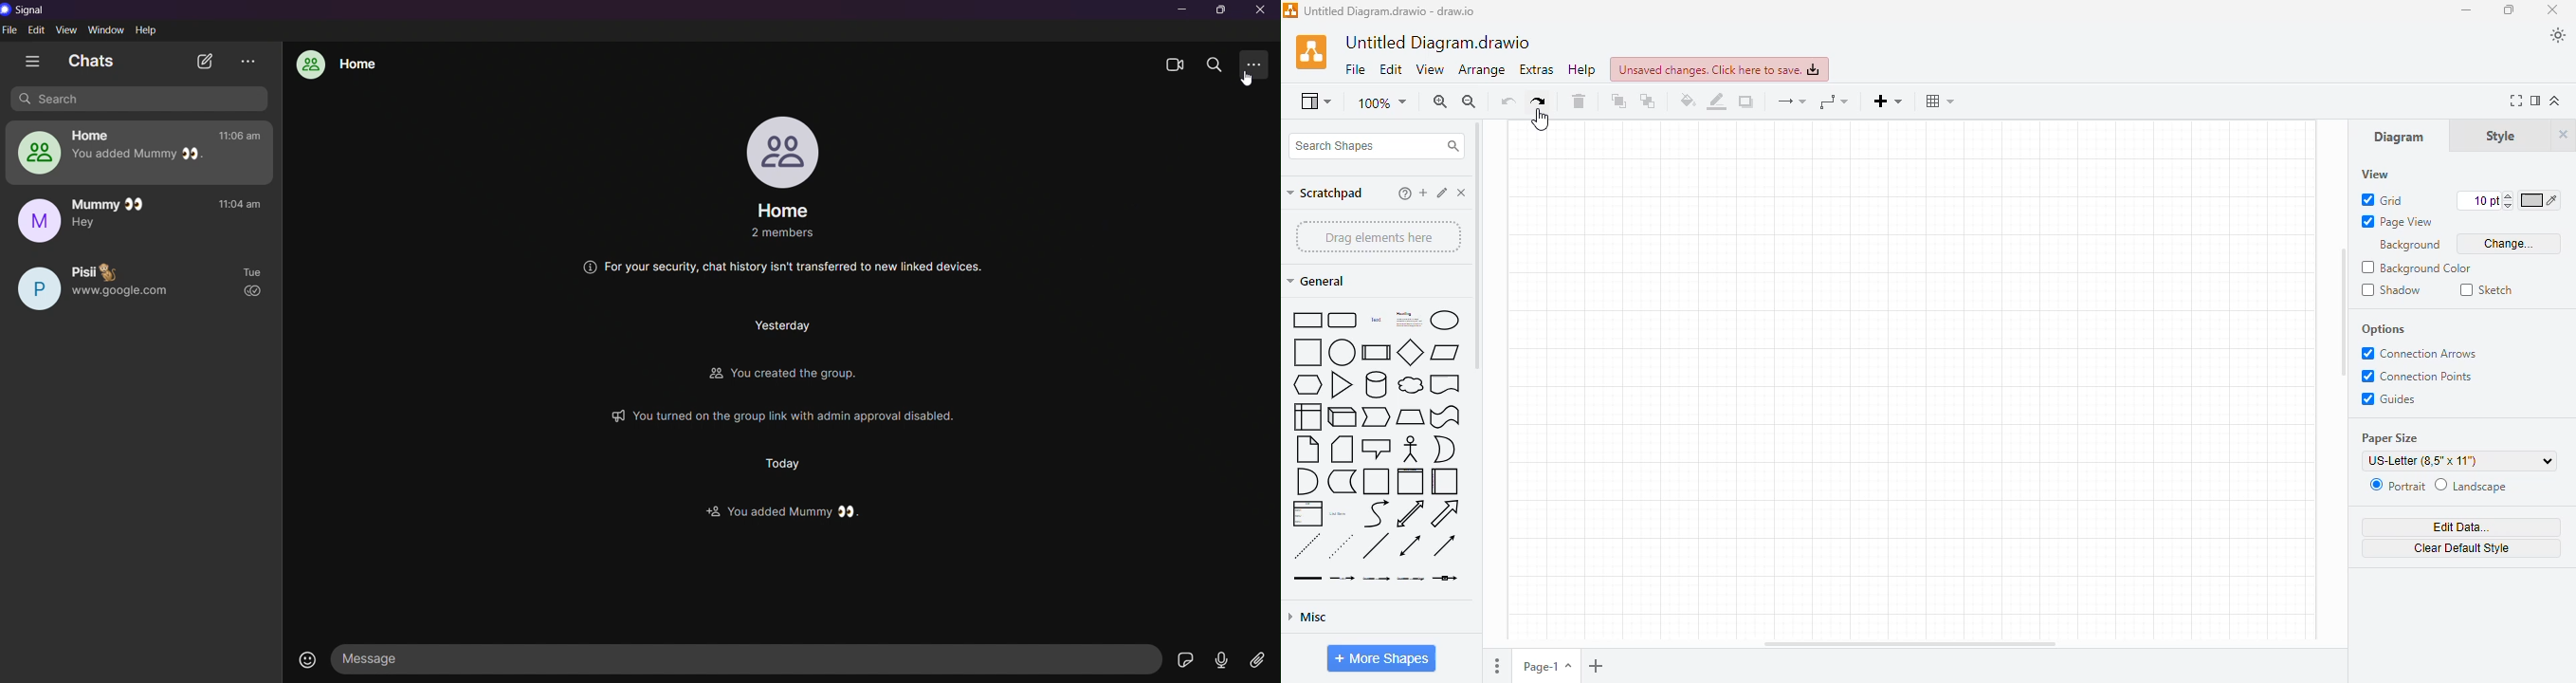 The width and height of the screenshot is (2576, 700). Describe the element at coordinates (1247, 80) in the screenshot. I see `Cursor` at that location.